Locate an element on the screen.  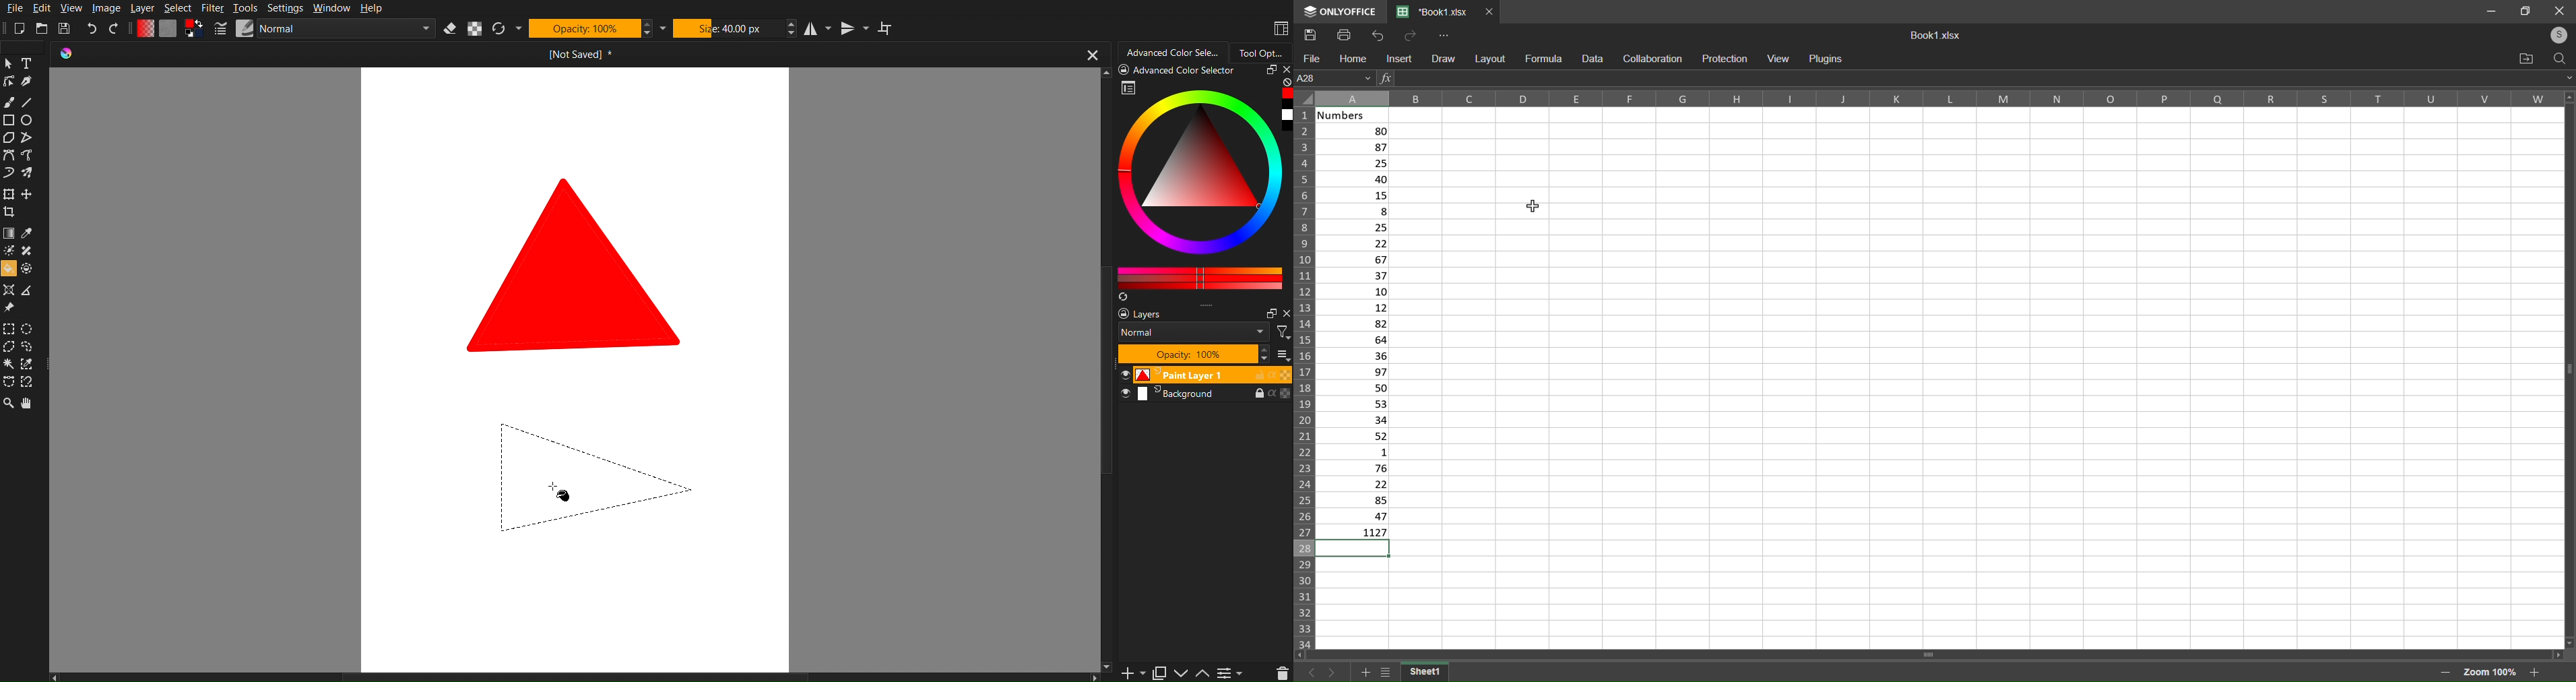
Undo is located at coordinates (91, 28).